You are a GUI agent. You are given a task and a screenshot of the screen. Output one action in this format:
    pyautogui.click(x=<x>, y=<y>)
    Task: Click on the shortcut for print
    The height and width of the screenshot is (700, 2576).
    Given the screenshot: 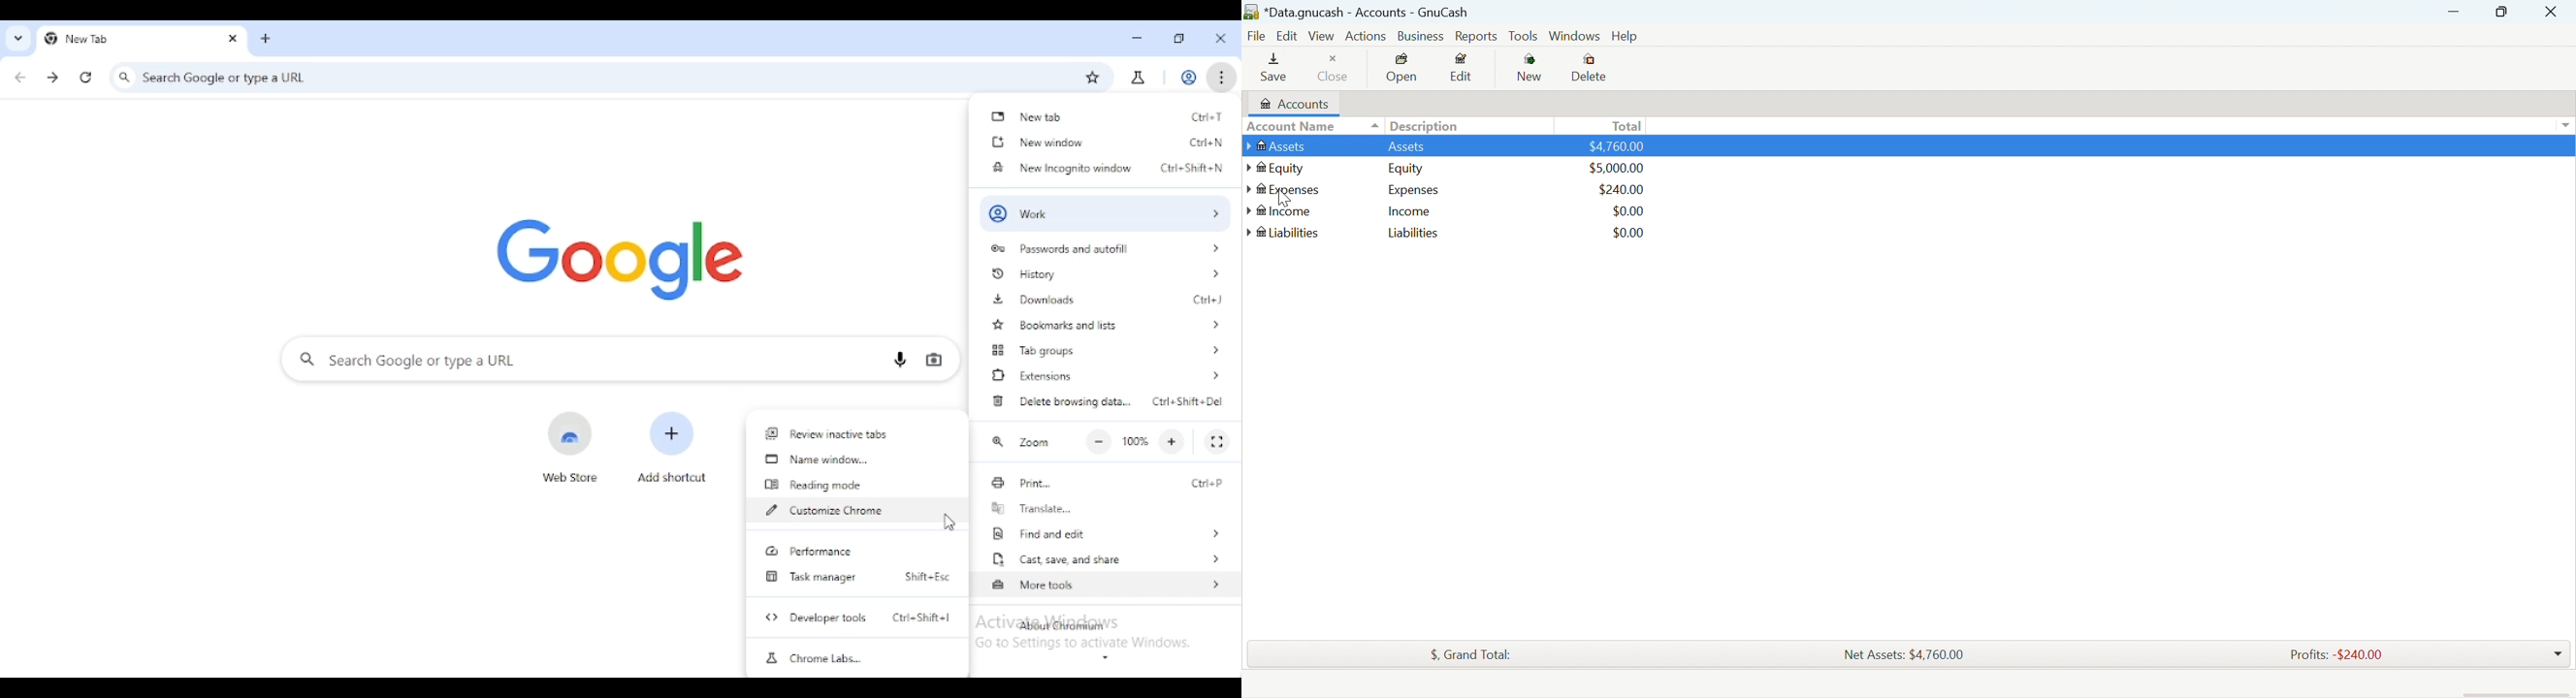 What is the action you would take?
    pyautogui.click(x=1207, y=483)
    